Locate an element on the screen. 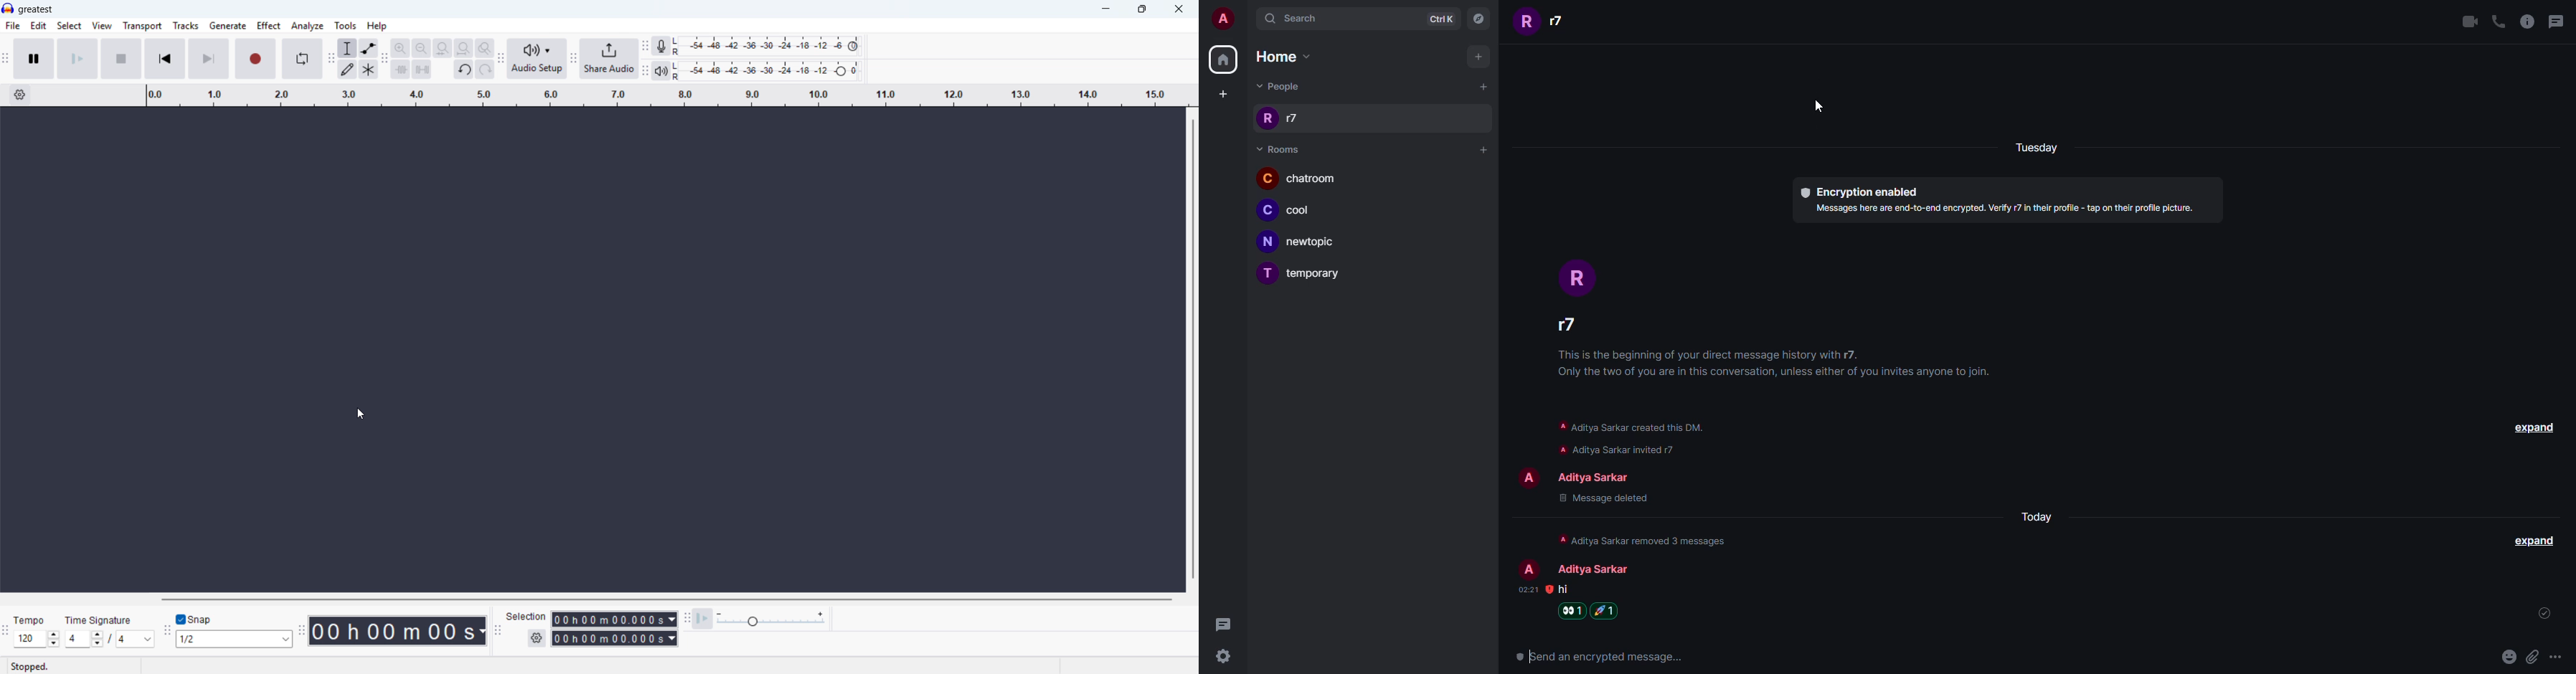  info is located at coordinates (1631, 426).